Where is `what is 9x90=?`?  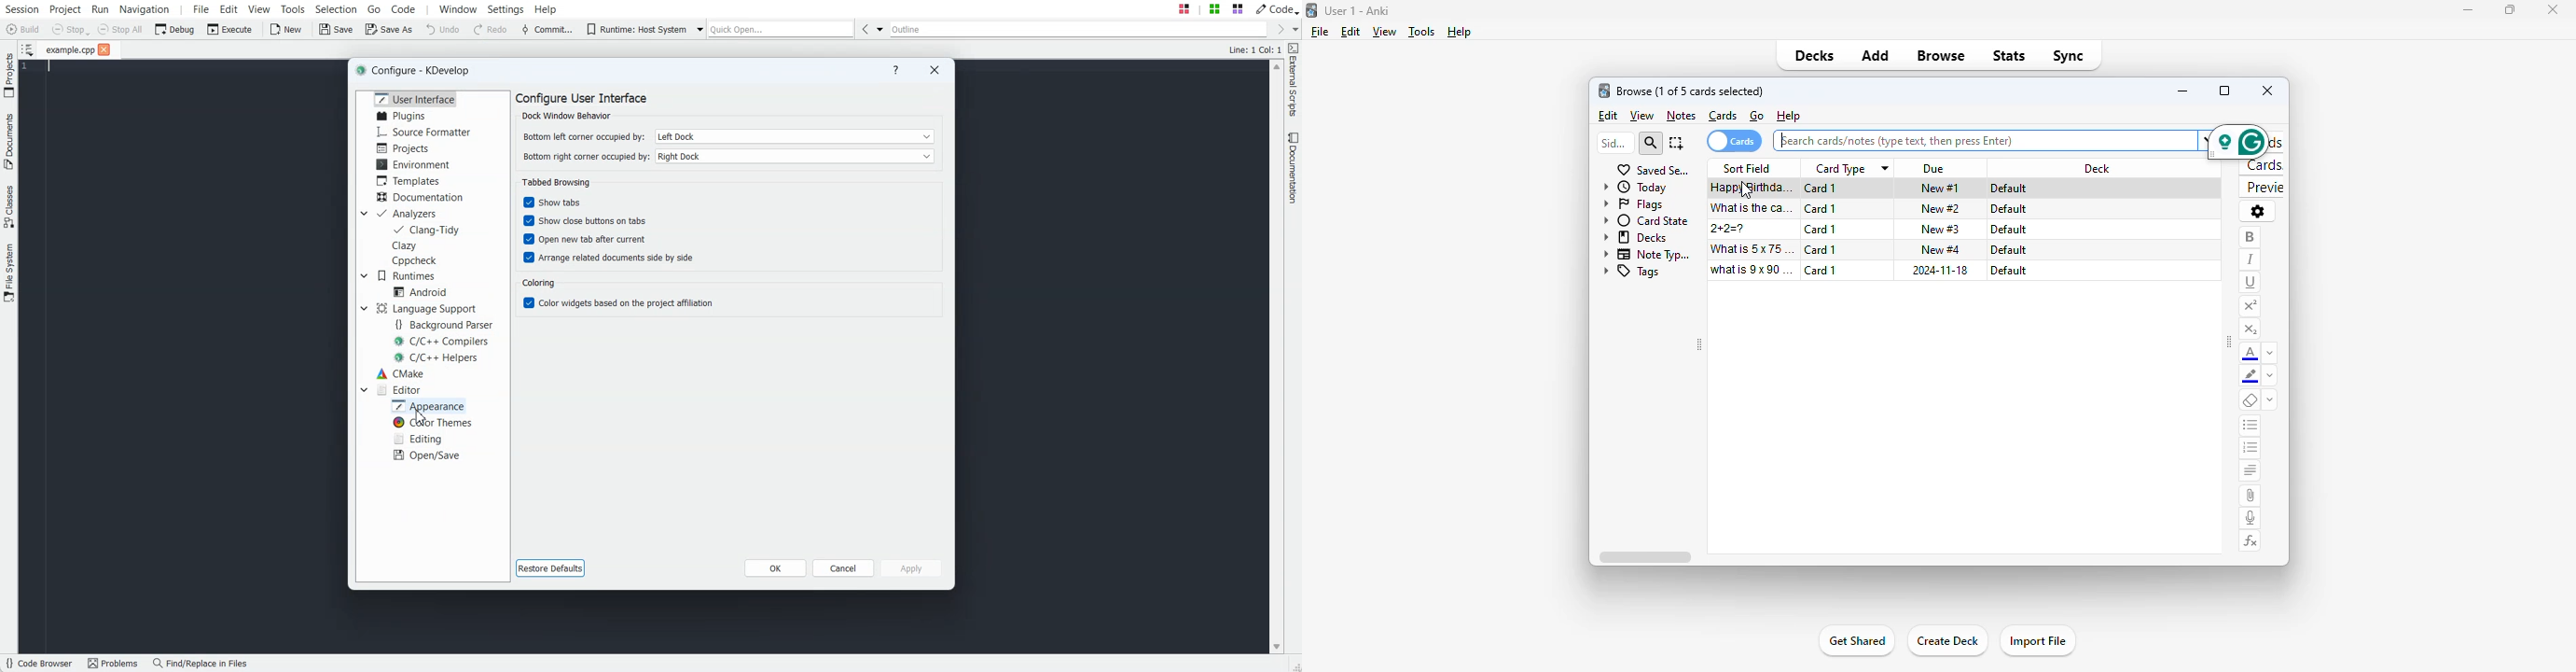 what is 9x90=? is located at coordinates (1752, 270).